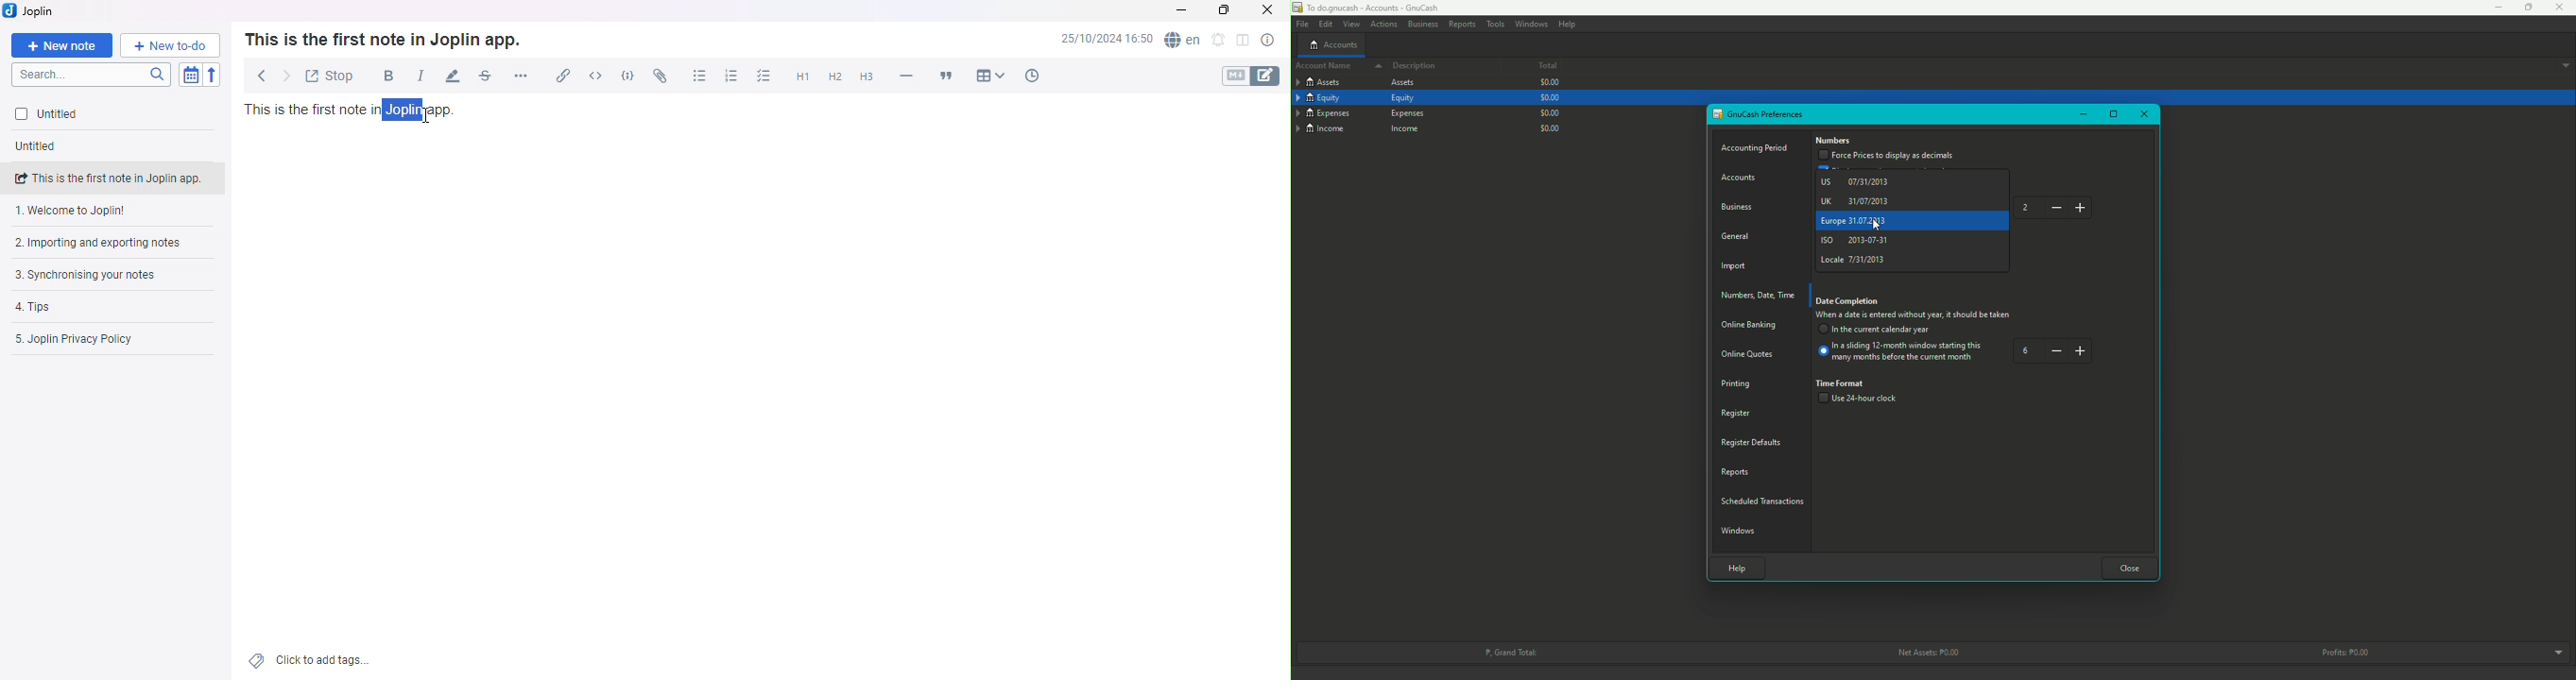 The width and height of the screenshot is (2576, 700). Describe the element at coordinates (1736, 268) in the screenshot. I see `Import` at that location.